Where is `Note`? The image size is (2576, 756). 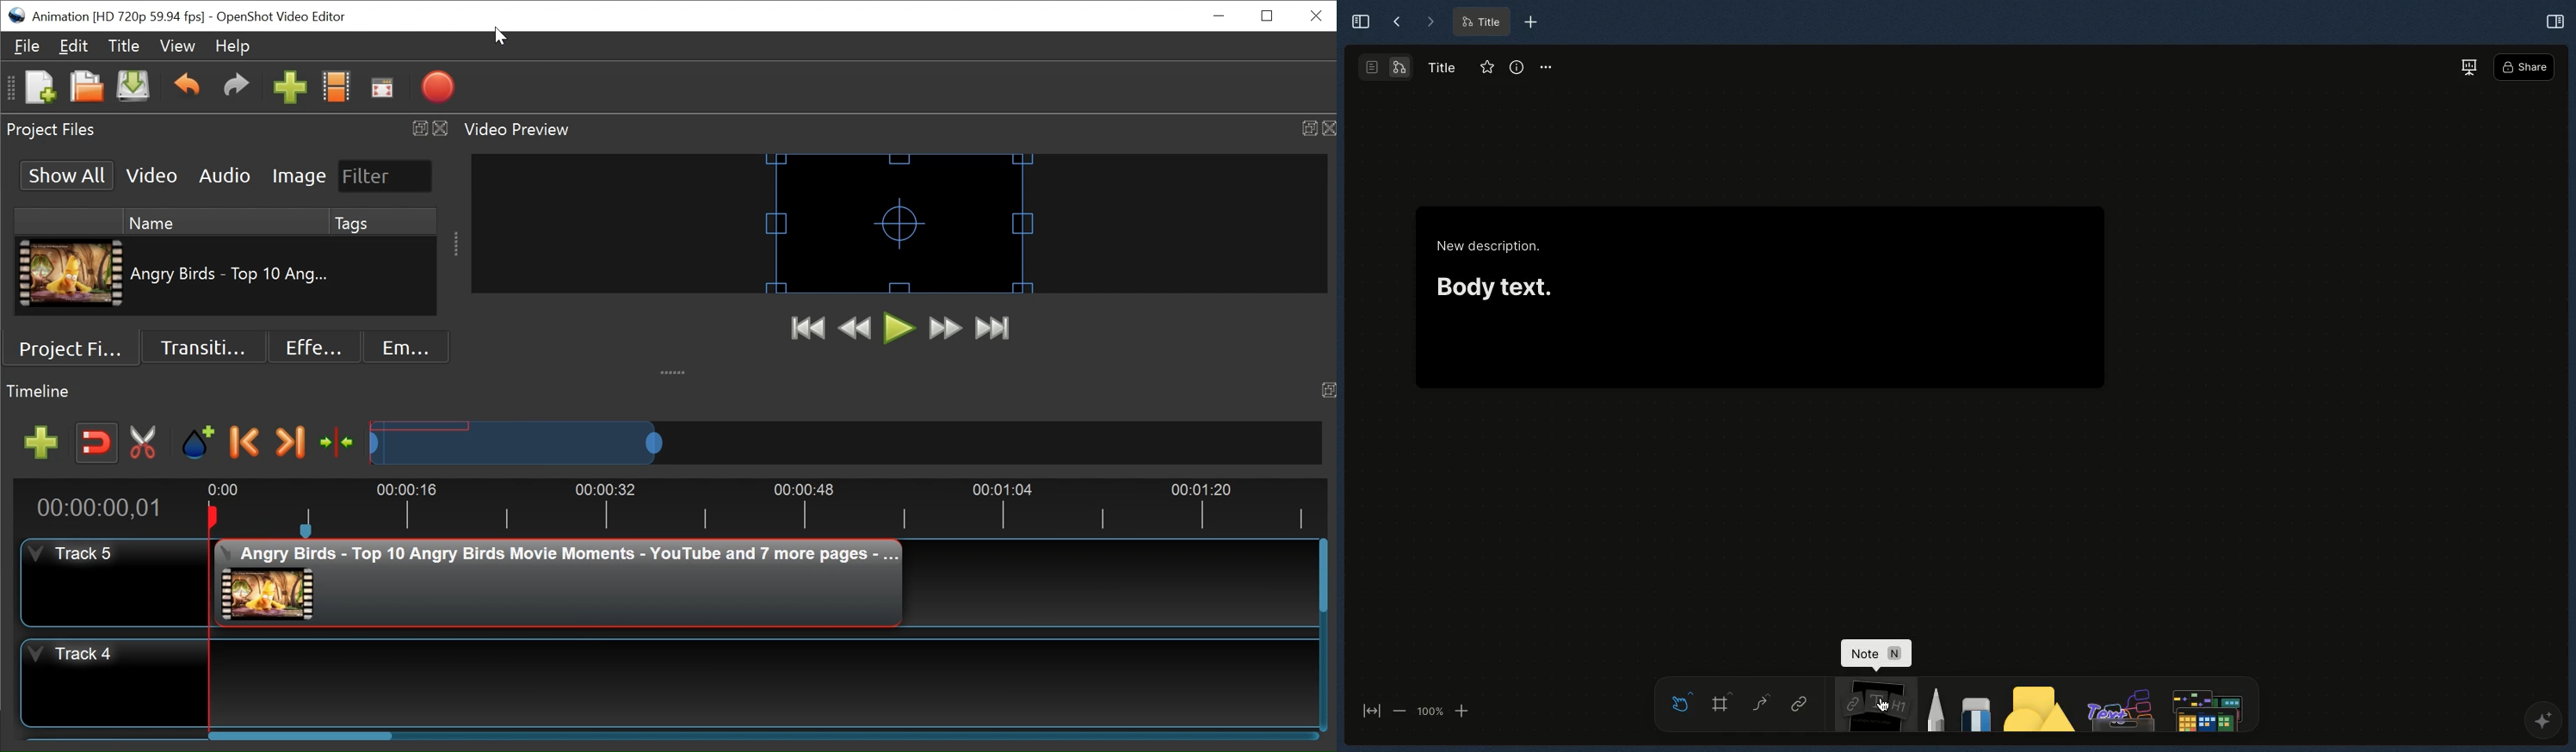
Note is located at coordinates (1869, 706).